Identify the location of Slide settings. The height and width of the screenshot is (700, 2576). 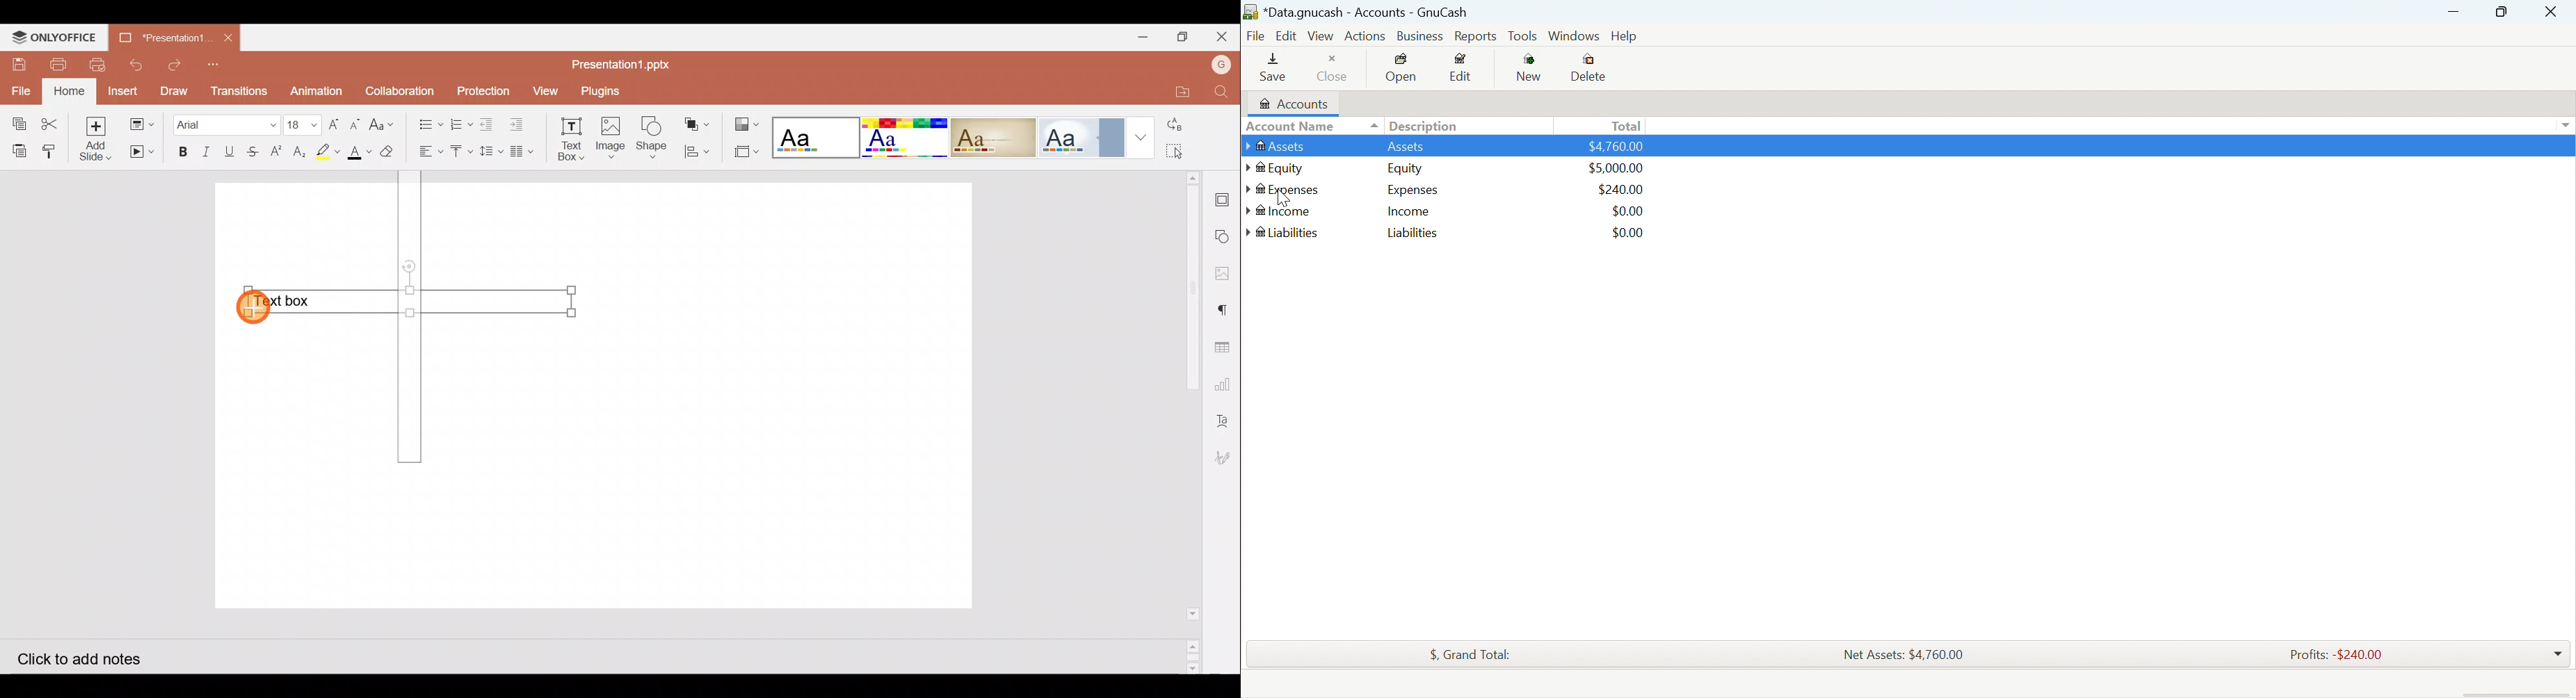
(1226, 198).